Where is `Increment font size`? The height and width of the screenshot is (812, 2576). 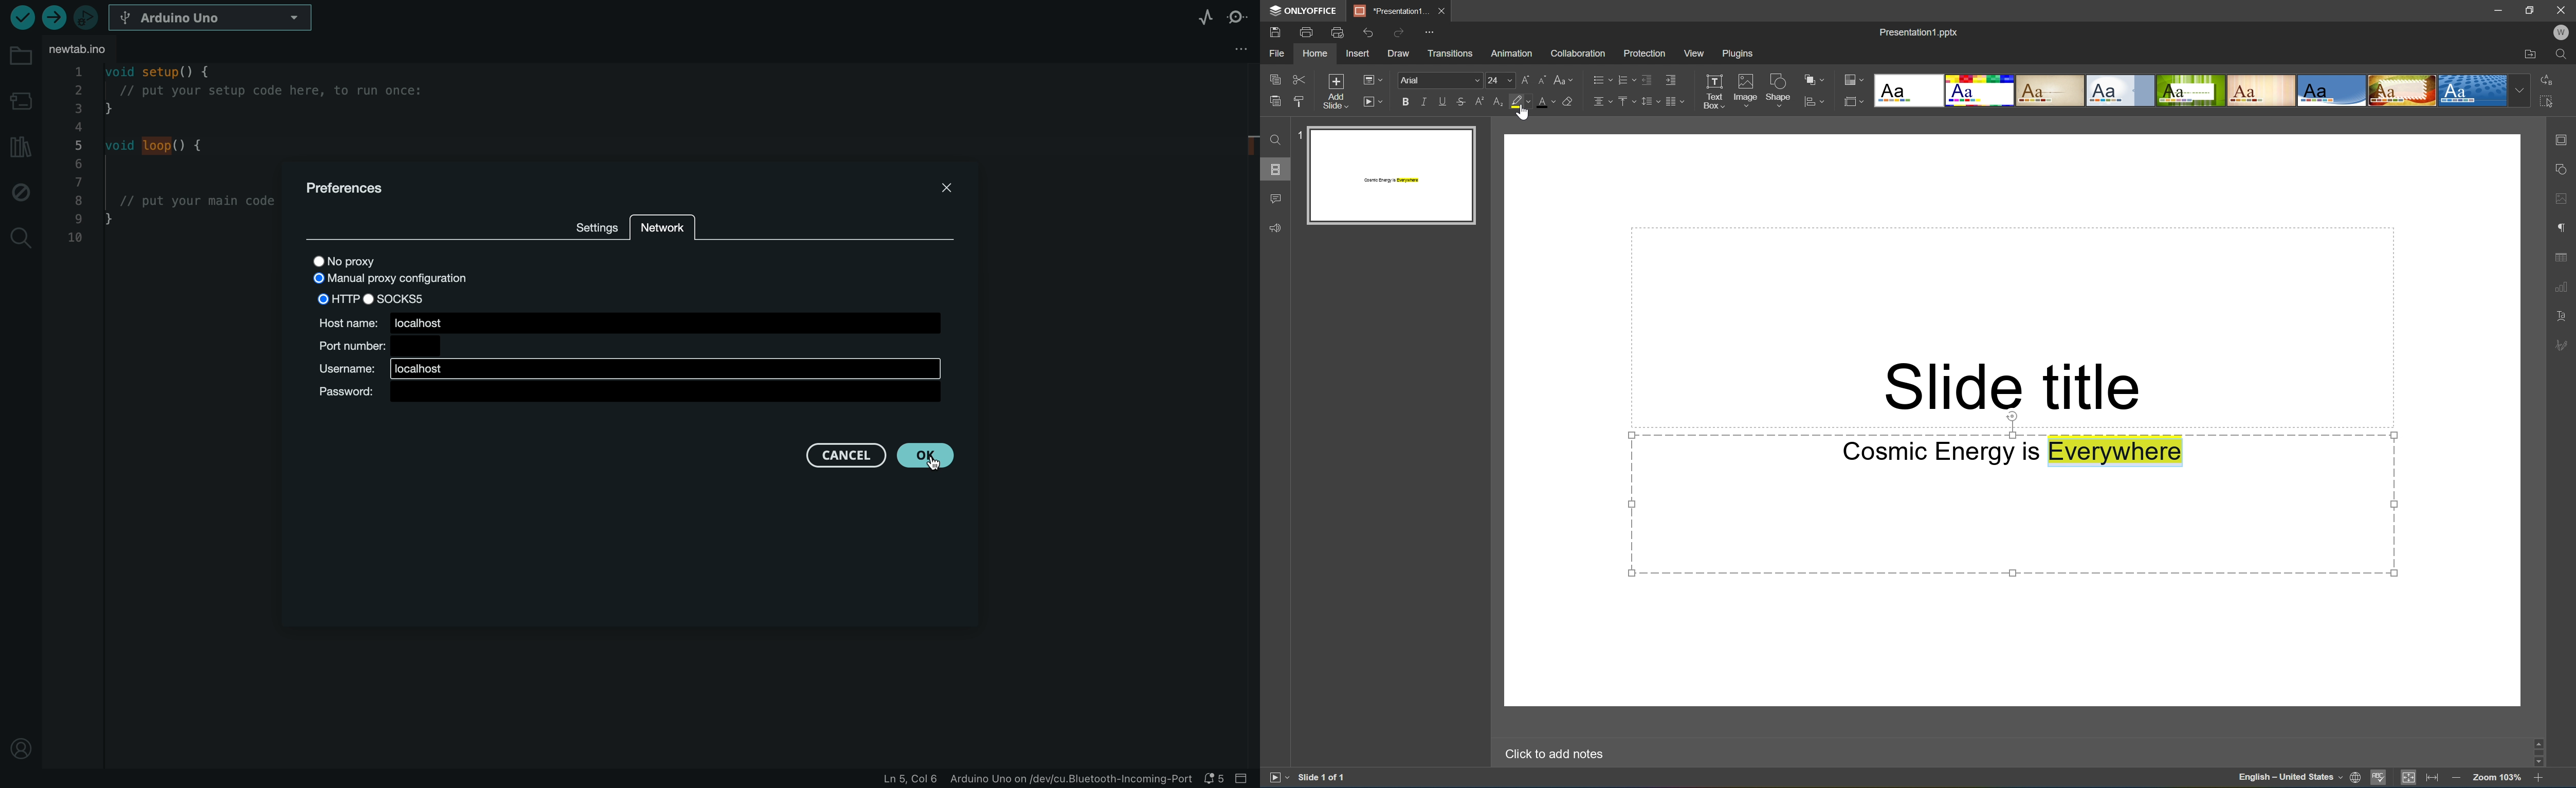
Increment font size is located at coordinates (1525, 76).